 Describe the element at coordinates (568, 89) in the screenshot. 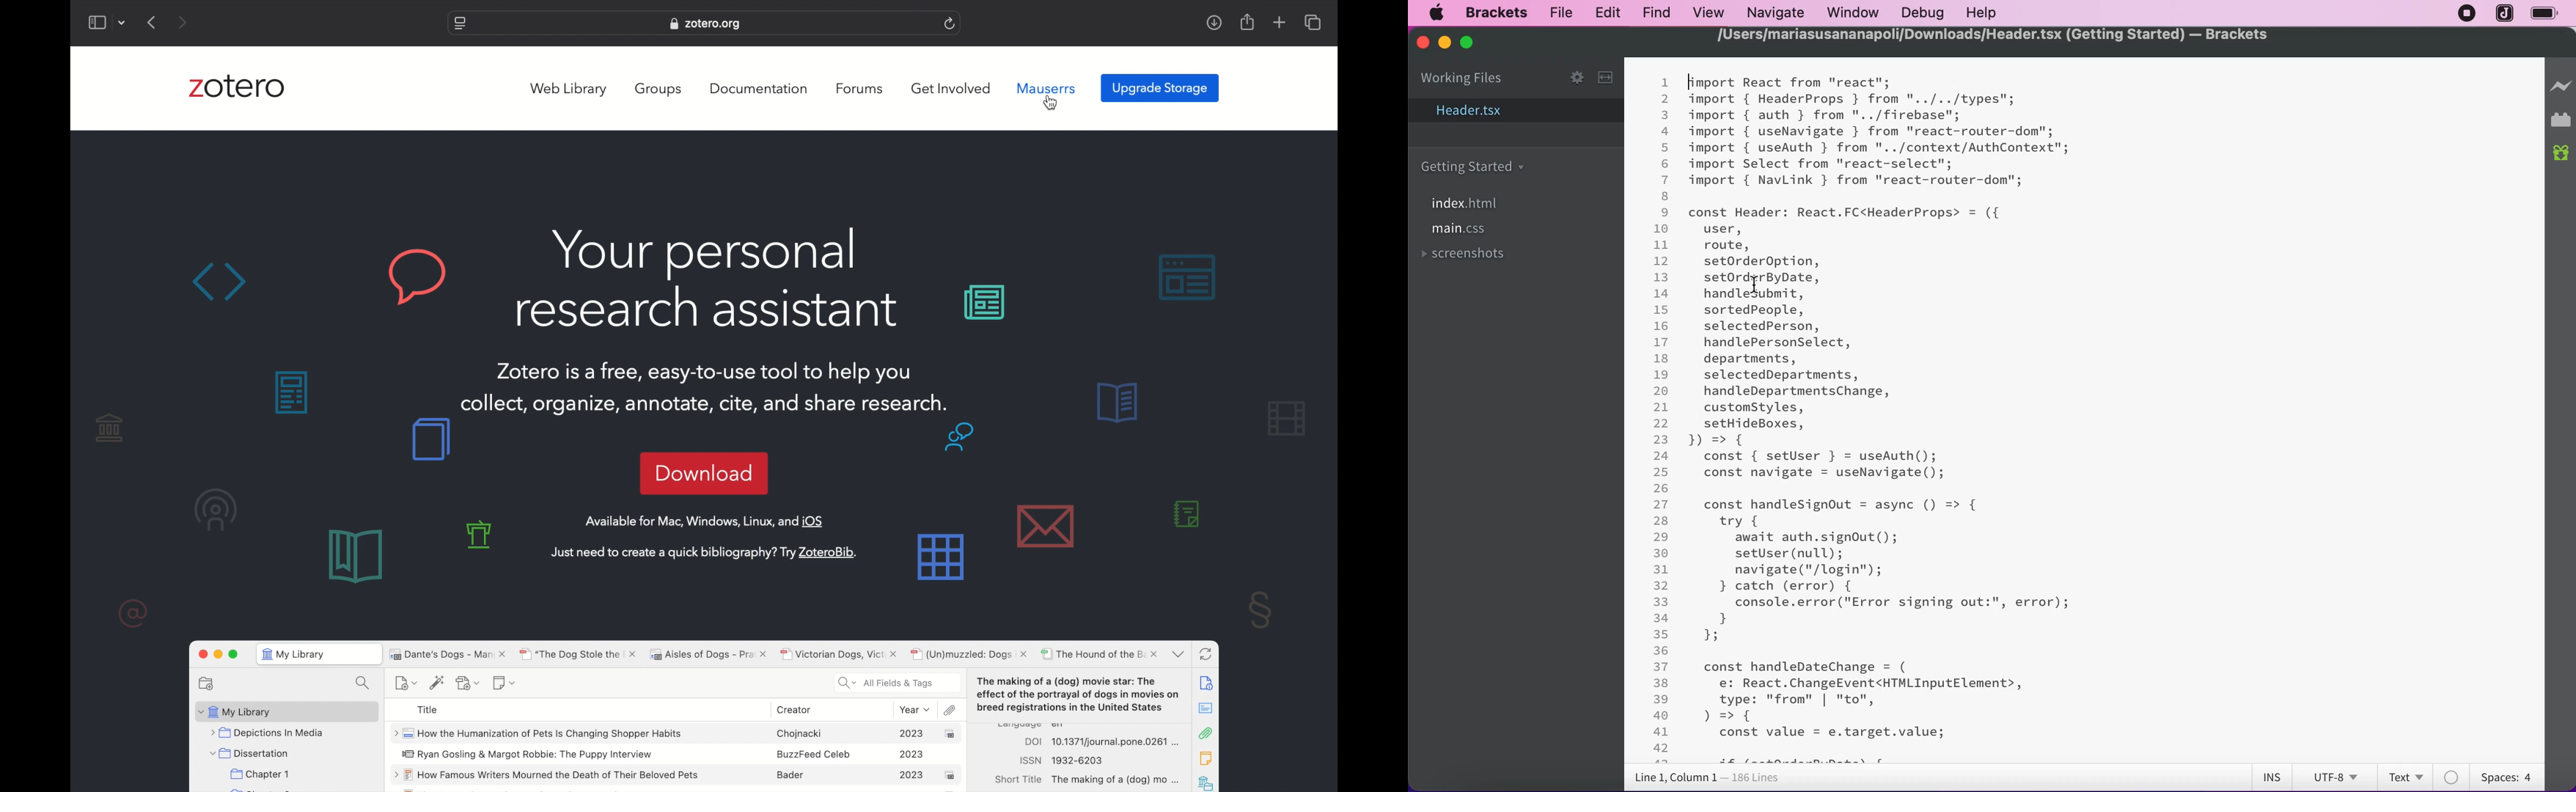

I see `web library` at that location.